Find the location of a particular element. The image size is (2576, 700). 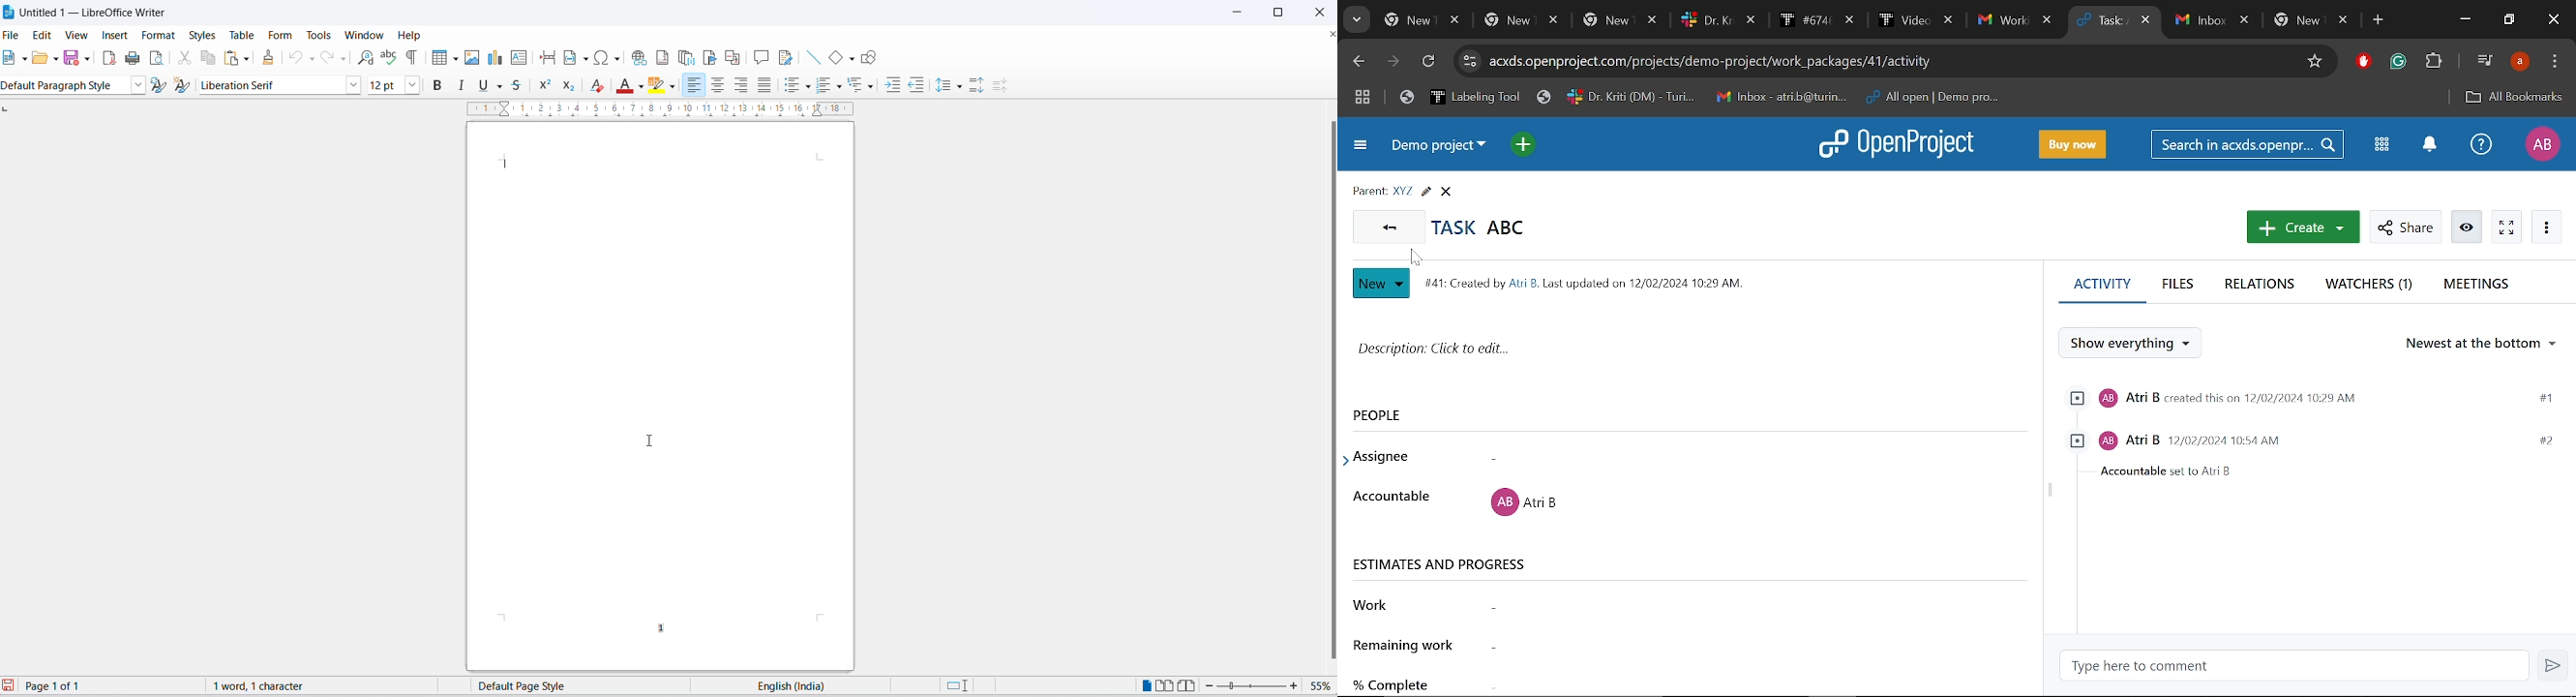

format is located at coordinates (159, 35).